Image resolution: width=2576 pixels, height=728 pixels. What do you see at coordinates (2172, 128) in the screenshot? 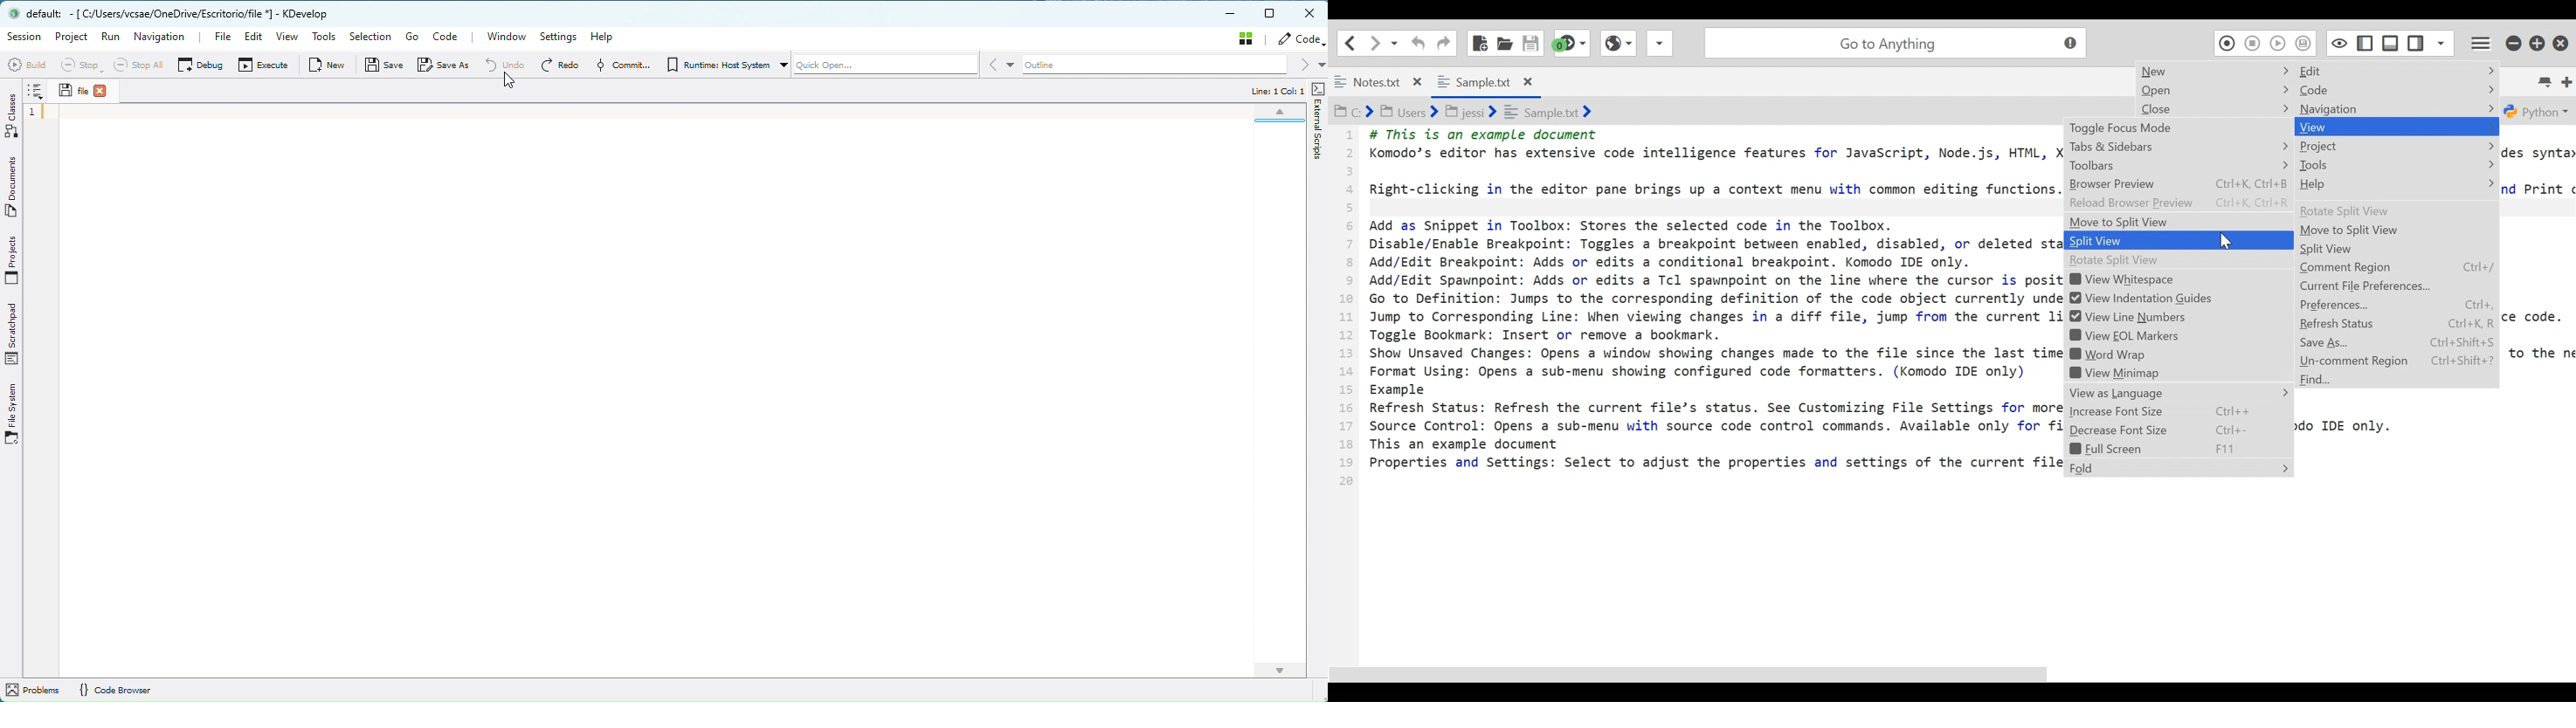
I see `Toggle Focus Mode` at bounding box center [2172, 128].